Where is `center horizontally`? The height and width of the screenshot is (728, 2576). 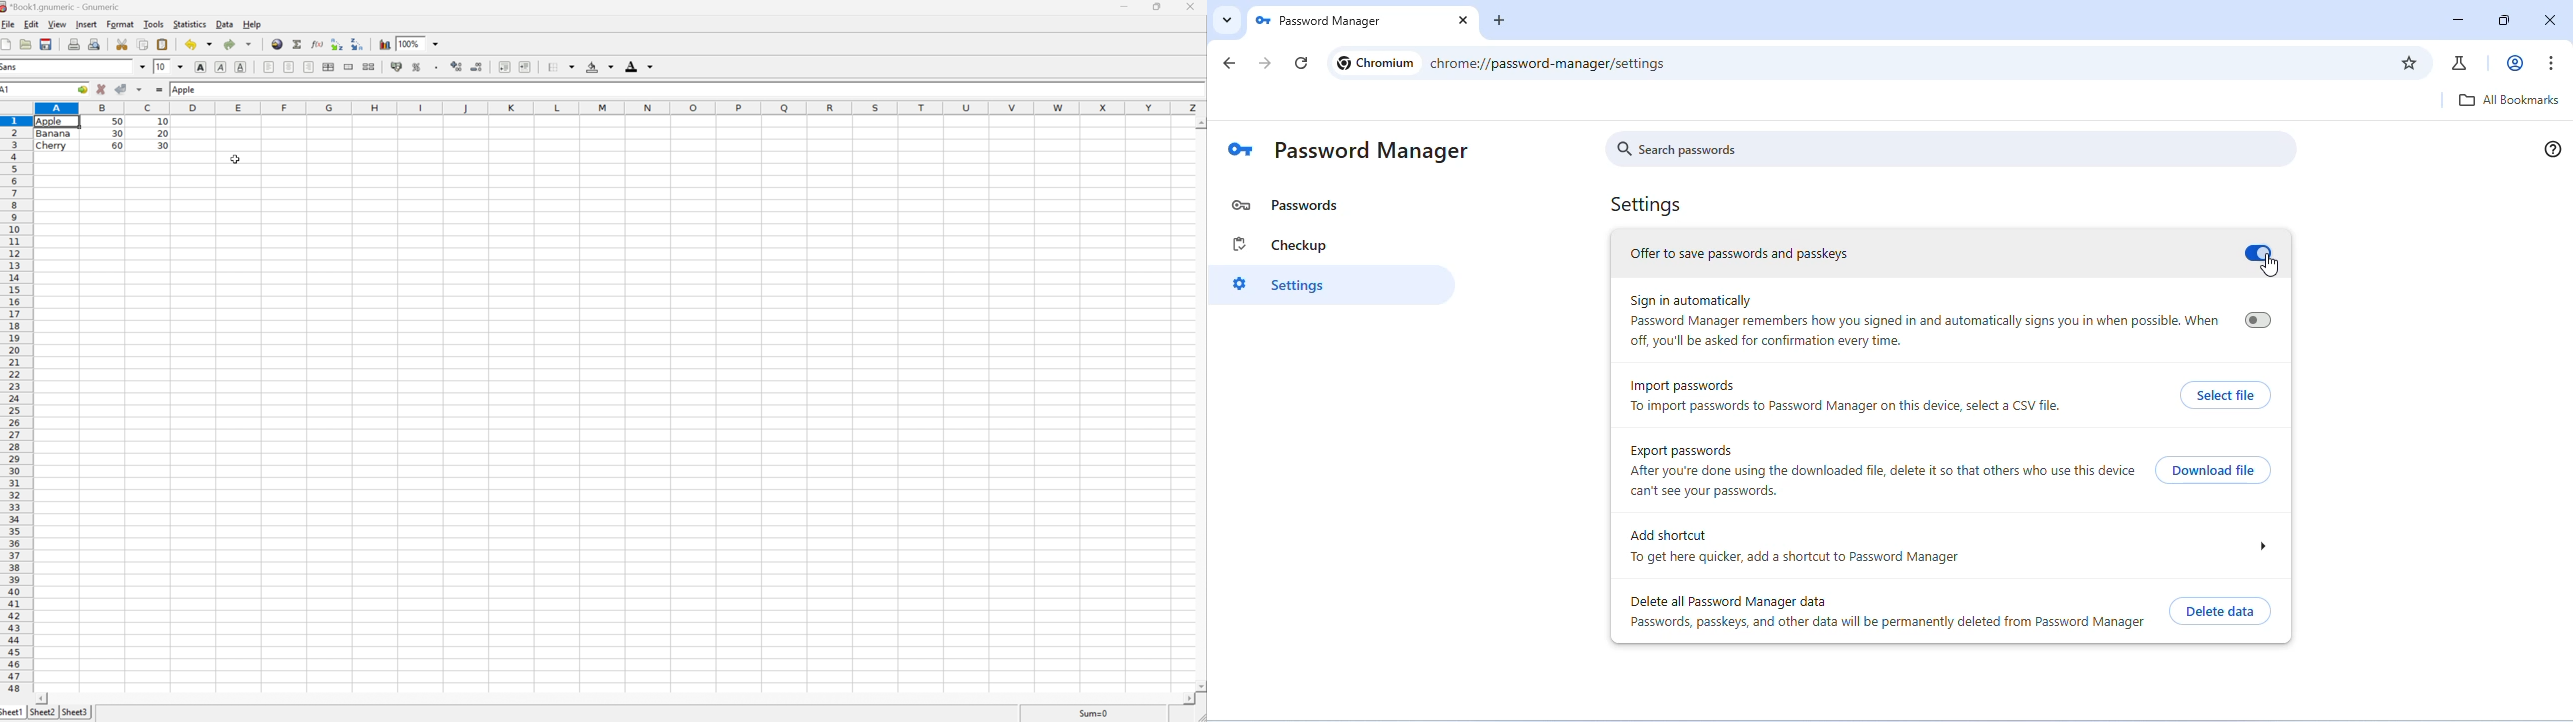 center horizontally is located at coordinates (289, 66).